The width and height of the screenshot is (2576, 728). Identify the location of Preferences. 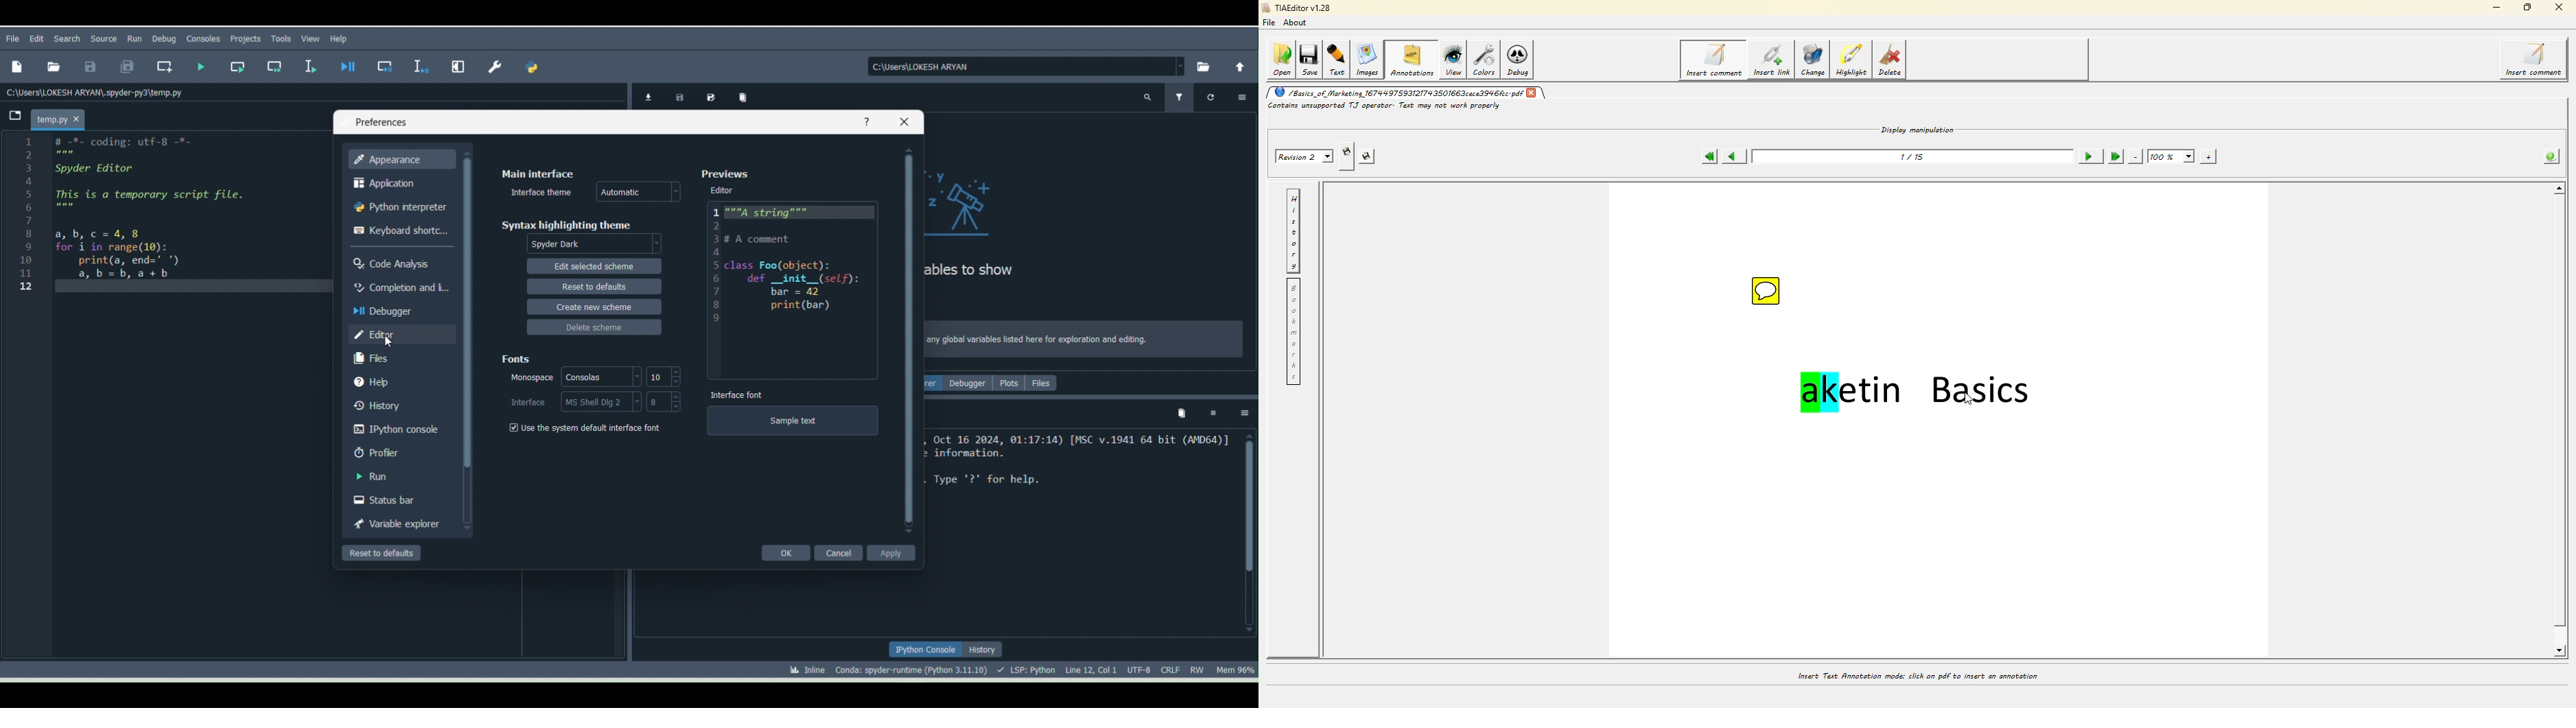
(497, 62).